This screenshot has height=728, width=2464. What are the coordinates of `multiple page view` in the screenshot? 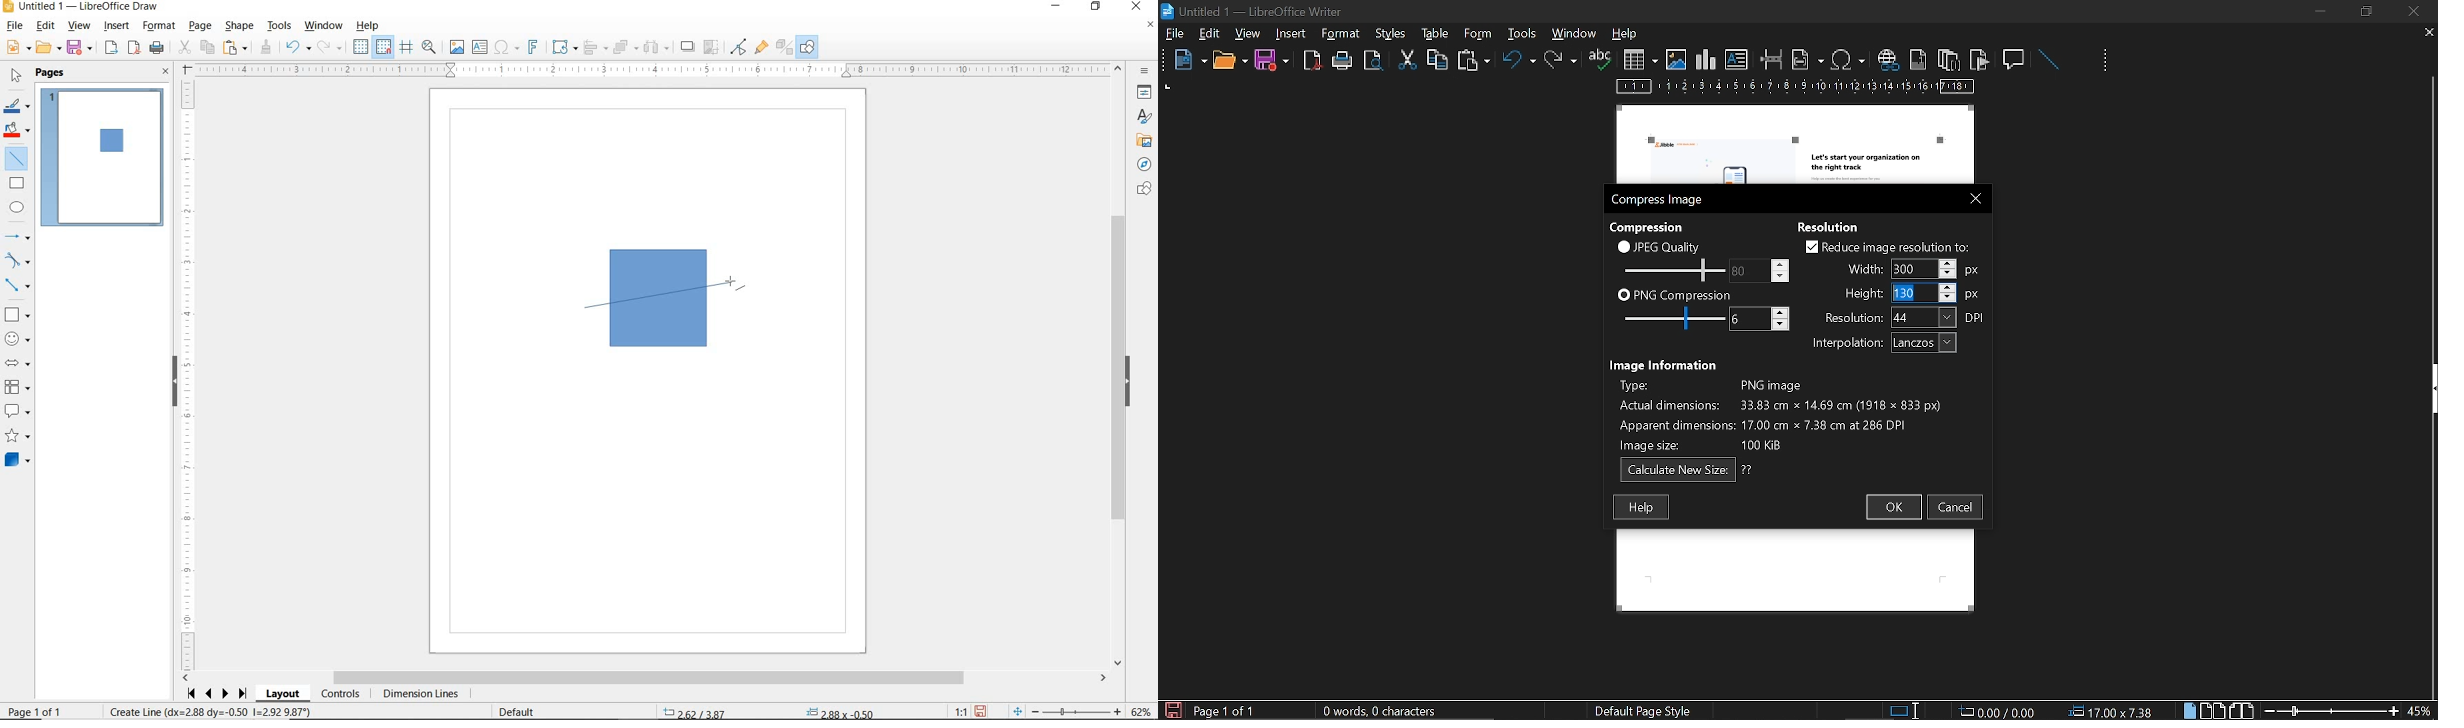 It's located at (2213, 711).